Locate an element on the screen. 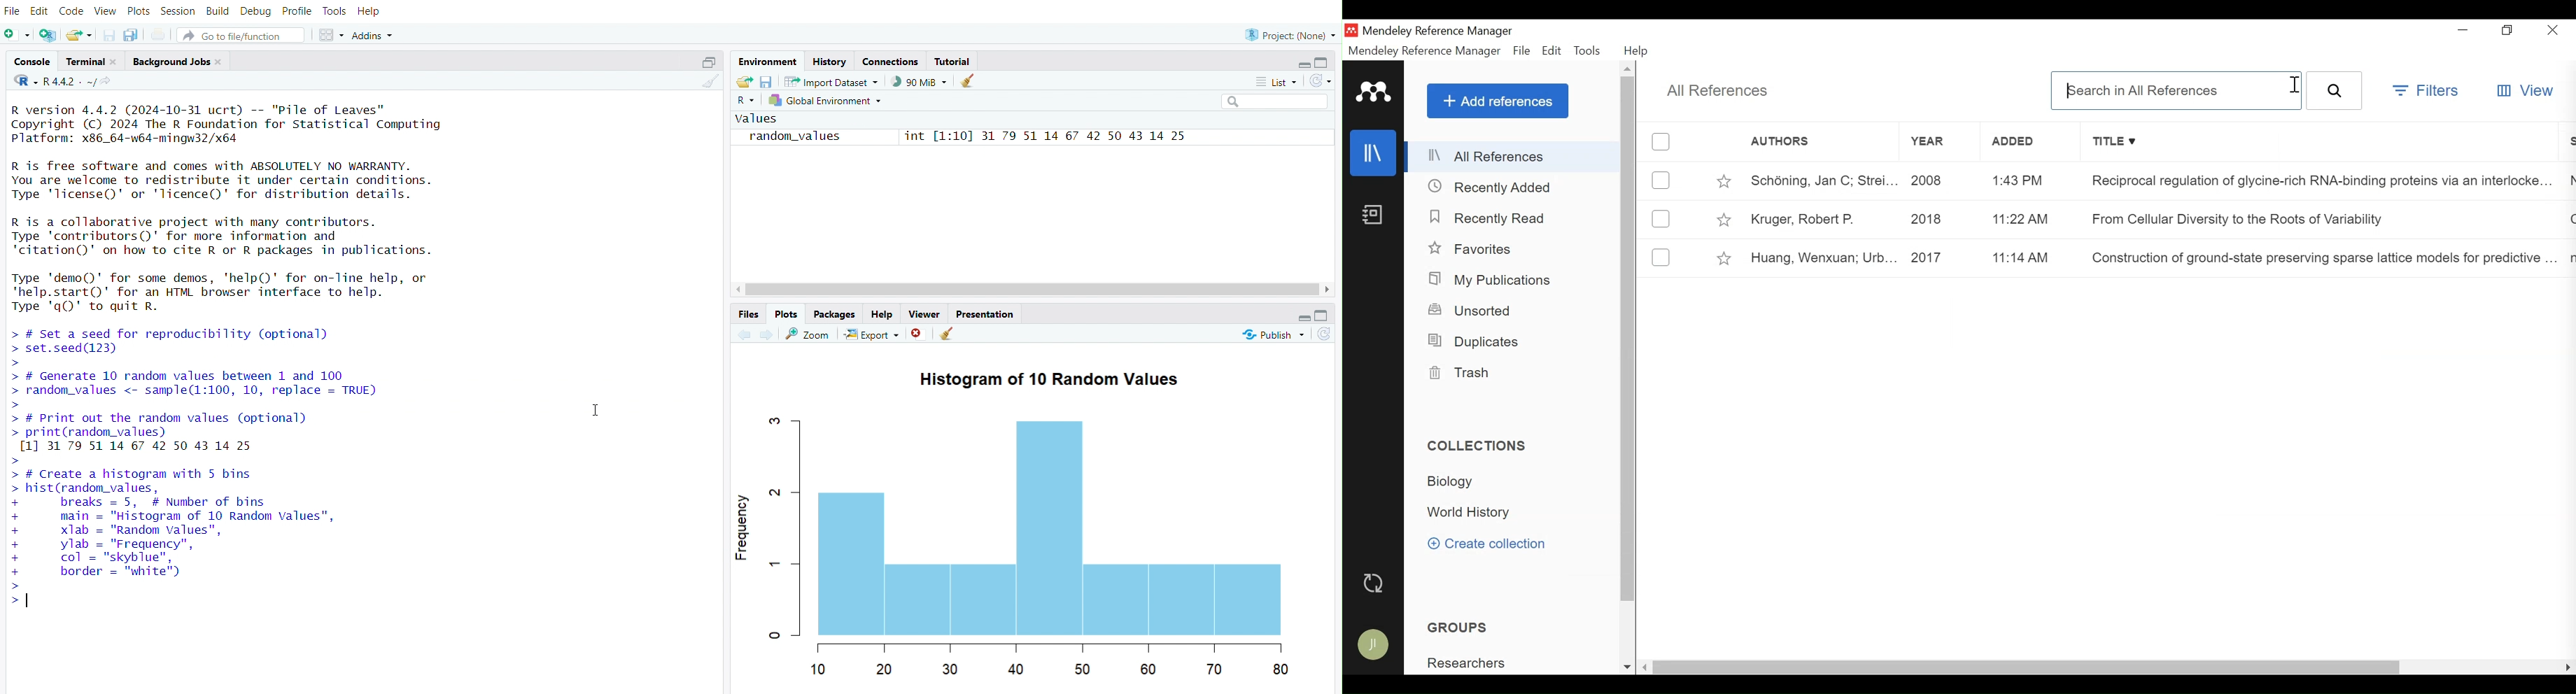 The image size is (2576, 700). move right is located at coordinates (1328, 288).